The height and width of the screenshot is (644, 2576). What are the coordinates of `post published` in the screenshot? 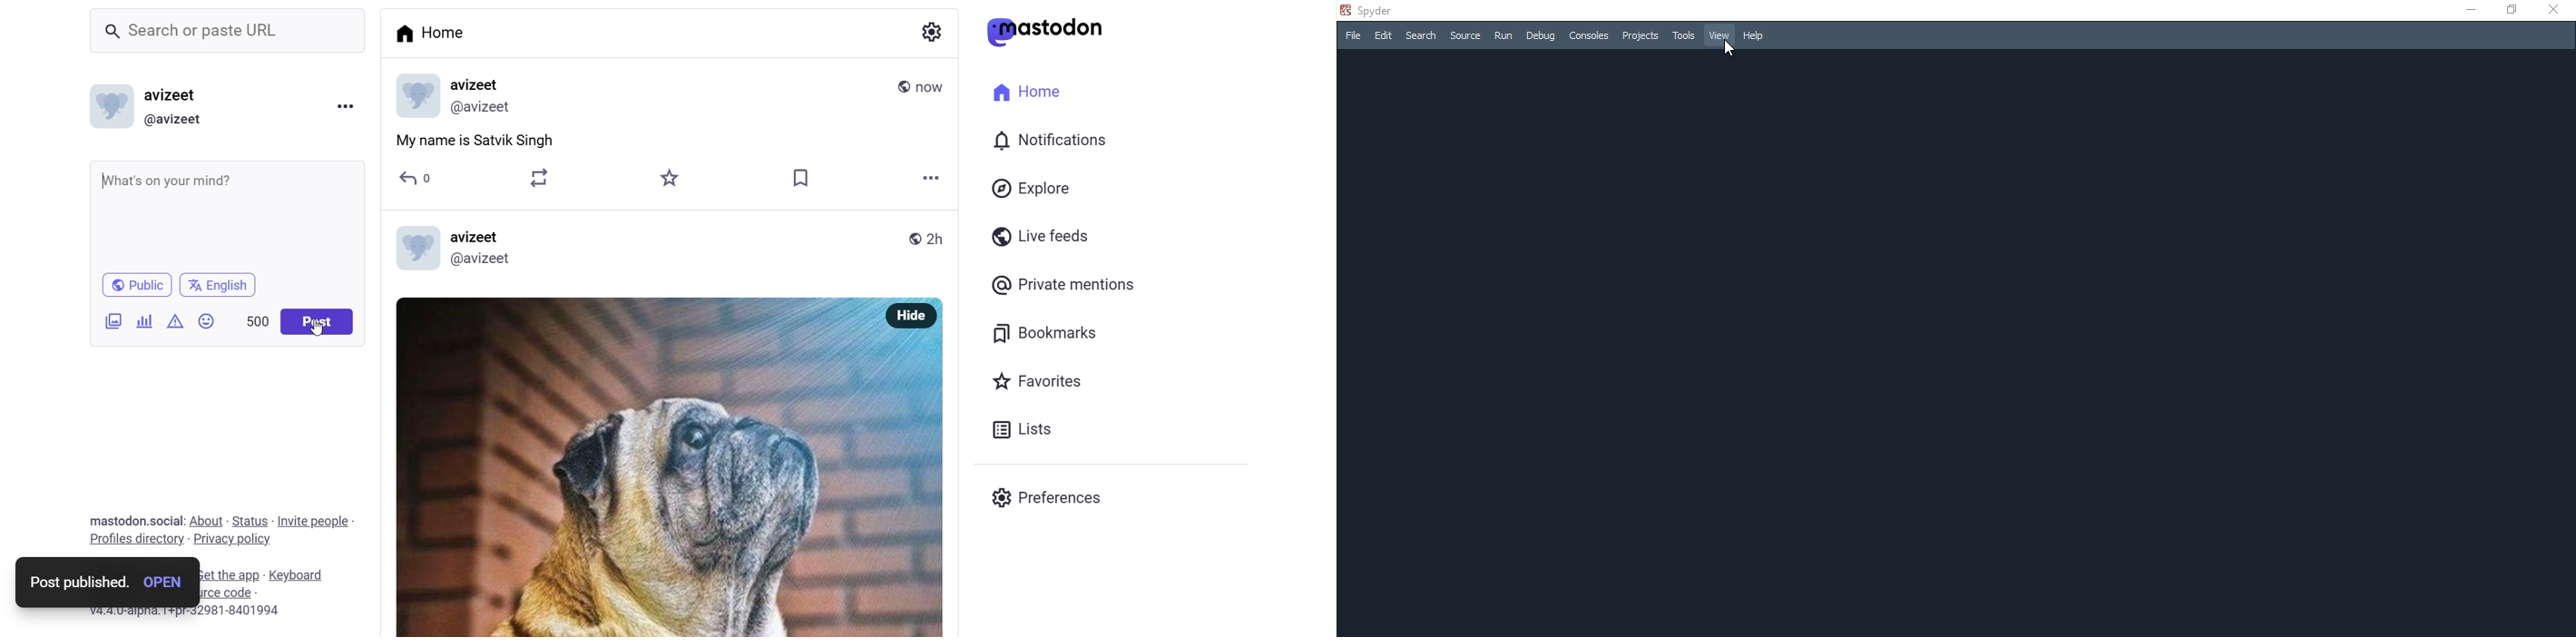 It's located at (74, 582).